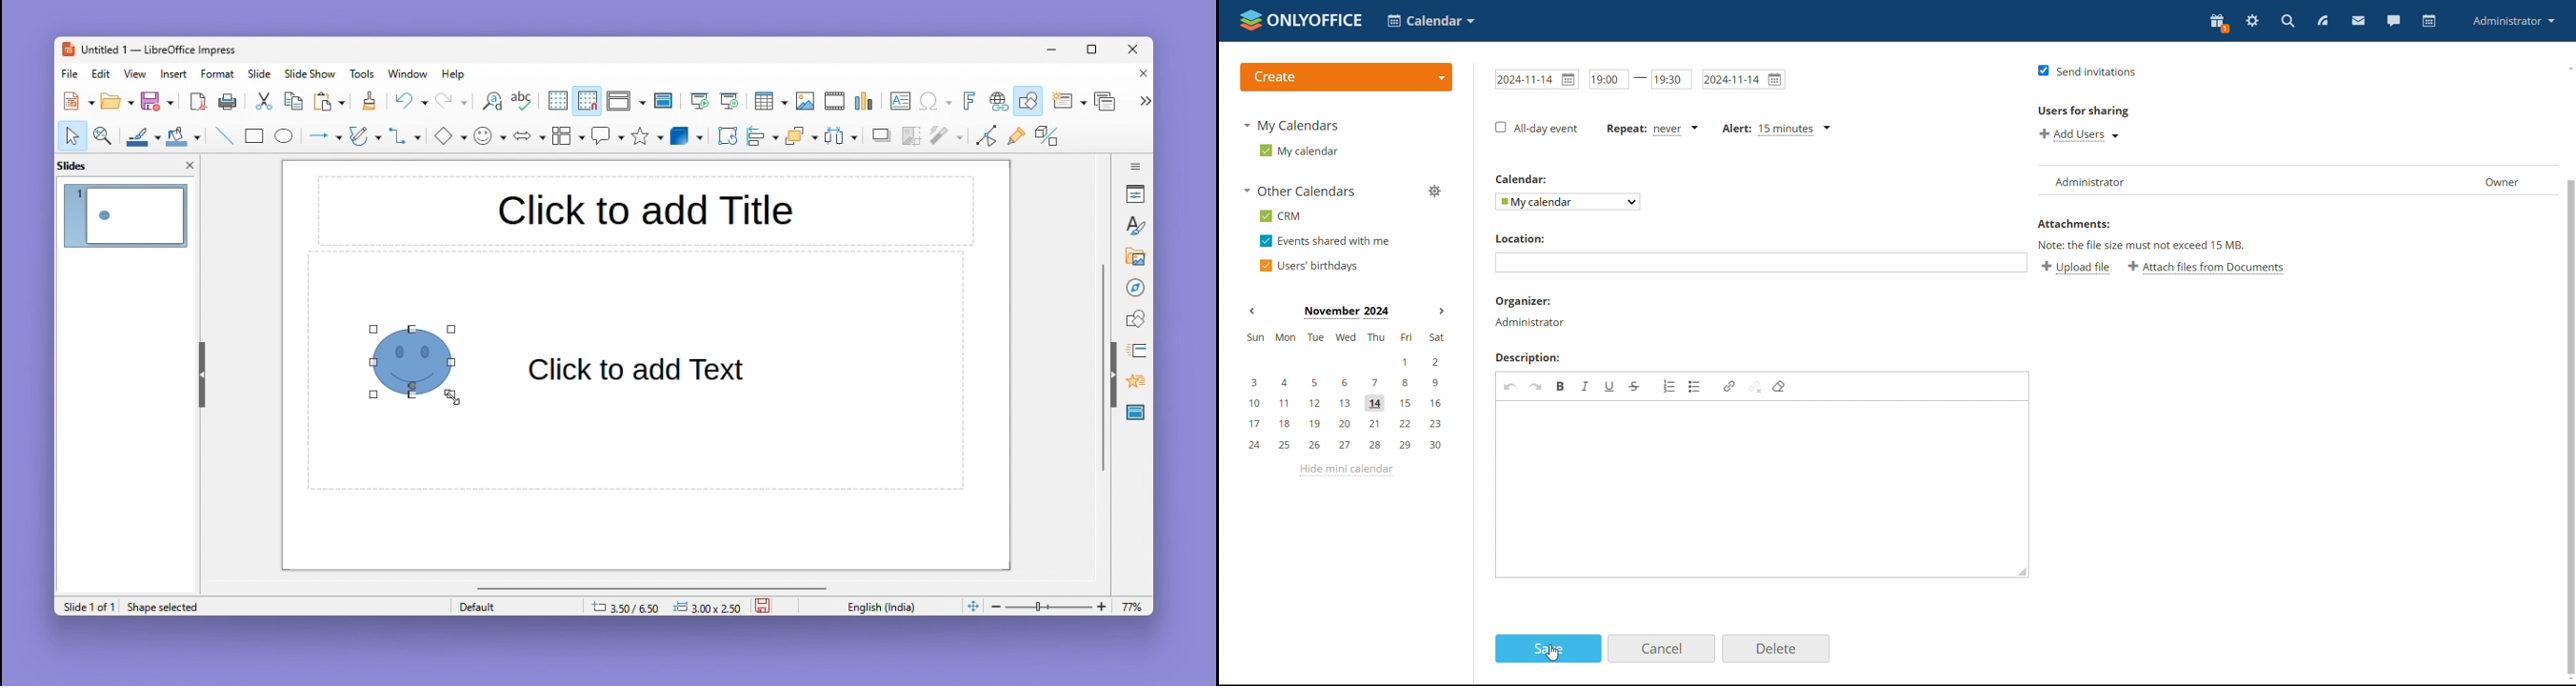 The height and width of the screenshot is (700, 2576). Describe the element at coordinates (640, 371) in the screenshot. I see `Content` at that location.